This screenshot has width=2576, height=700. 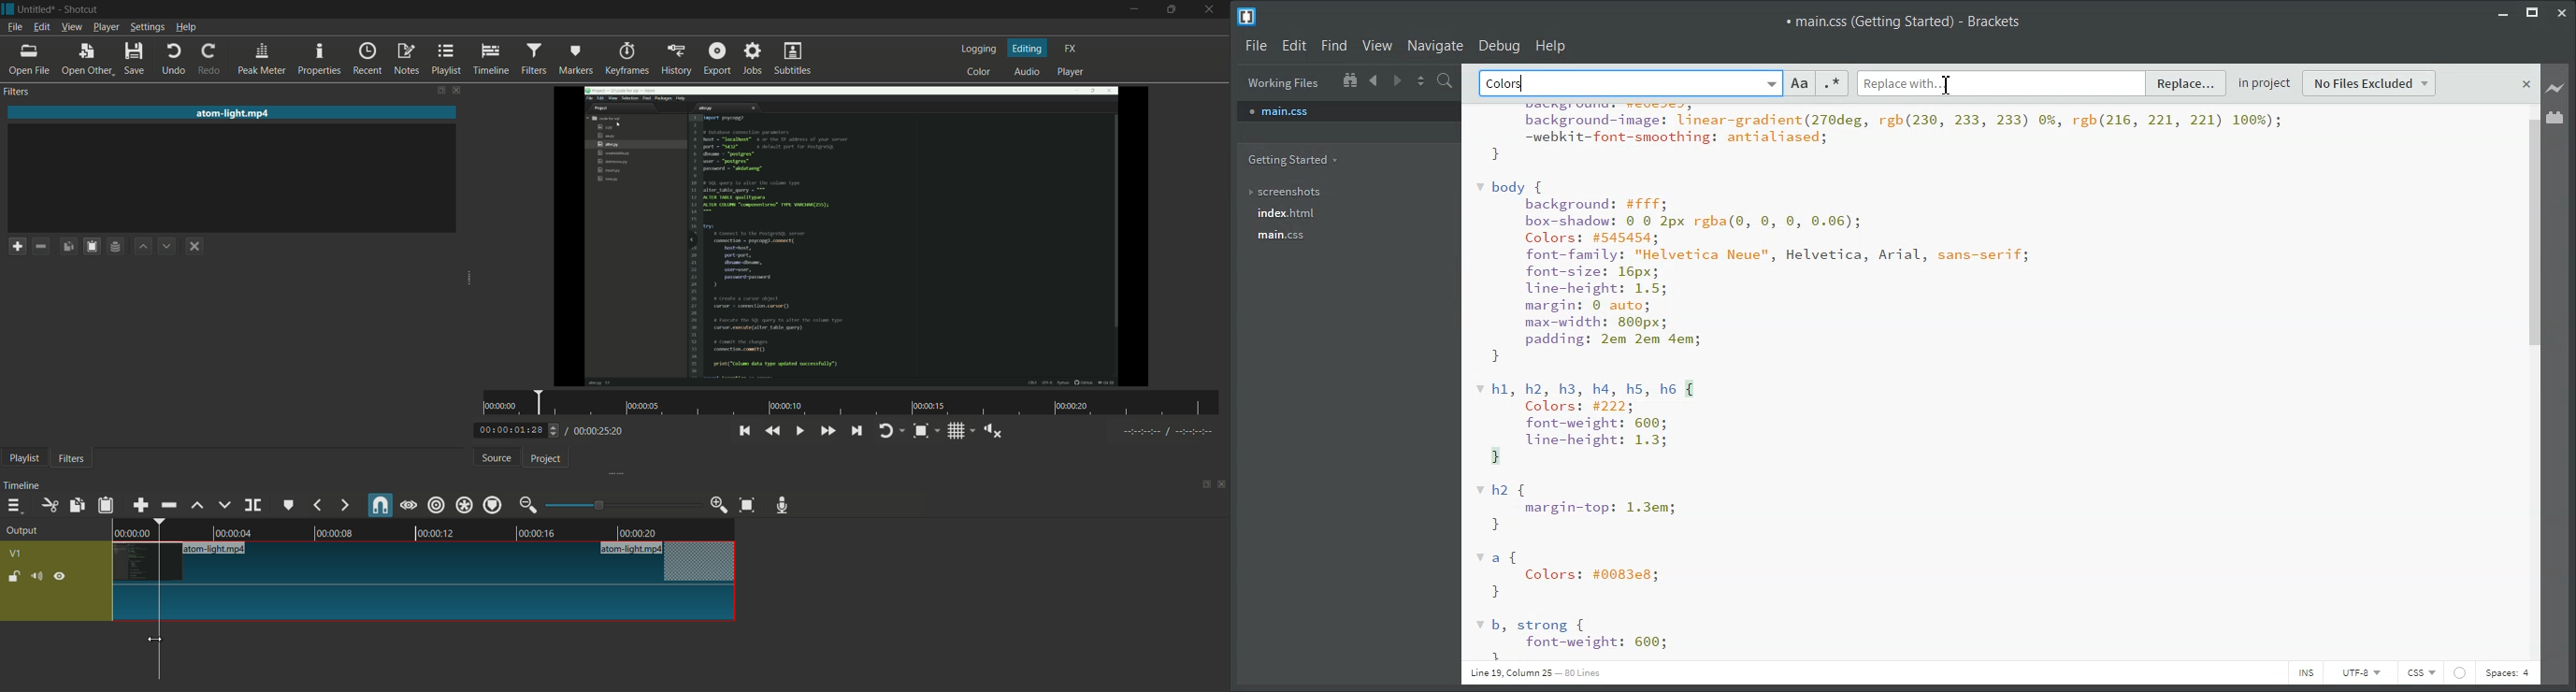 What do you see at coordinates (72, 459) in the screenshot?
I see `filters` at bounding box center [72, 459].